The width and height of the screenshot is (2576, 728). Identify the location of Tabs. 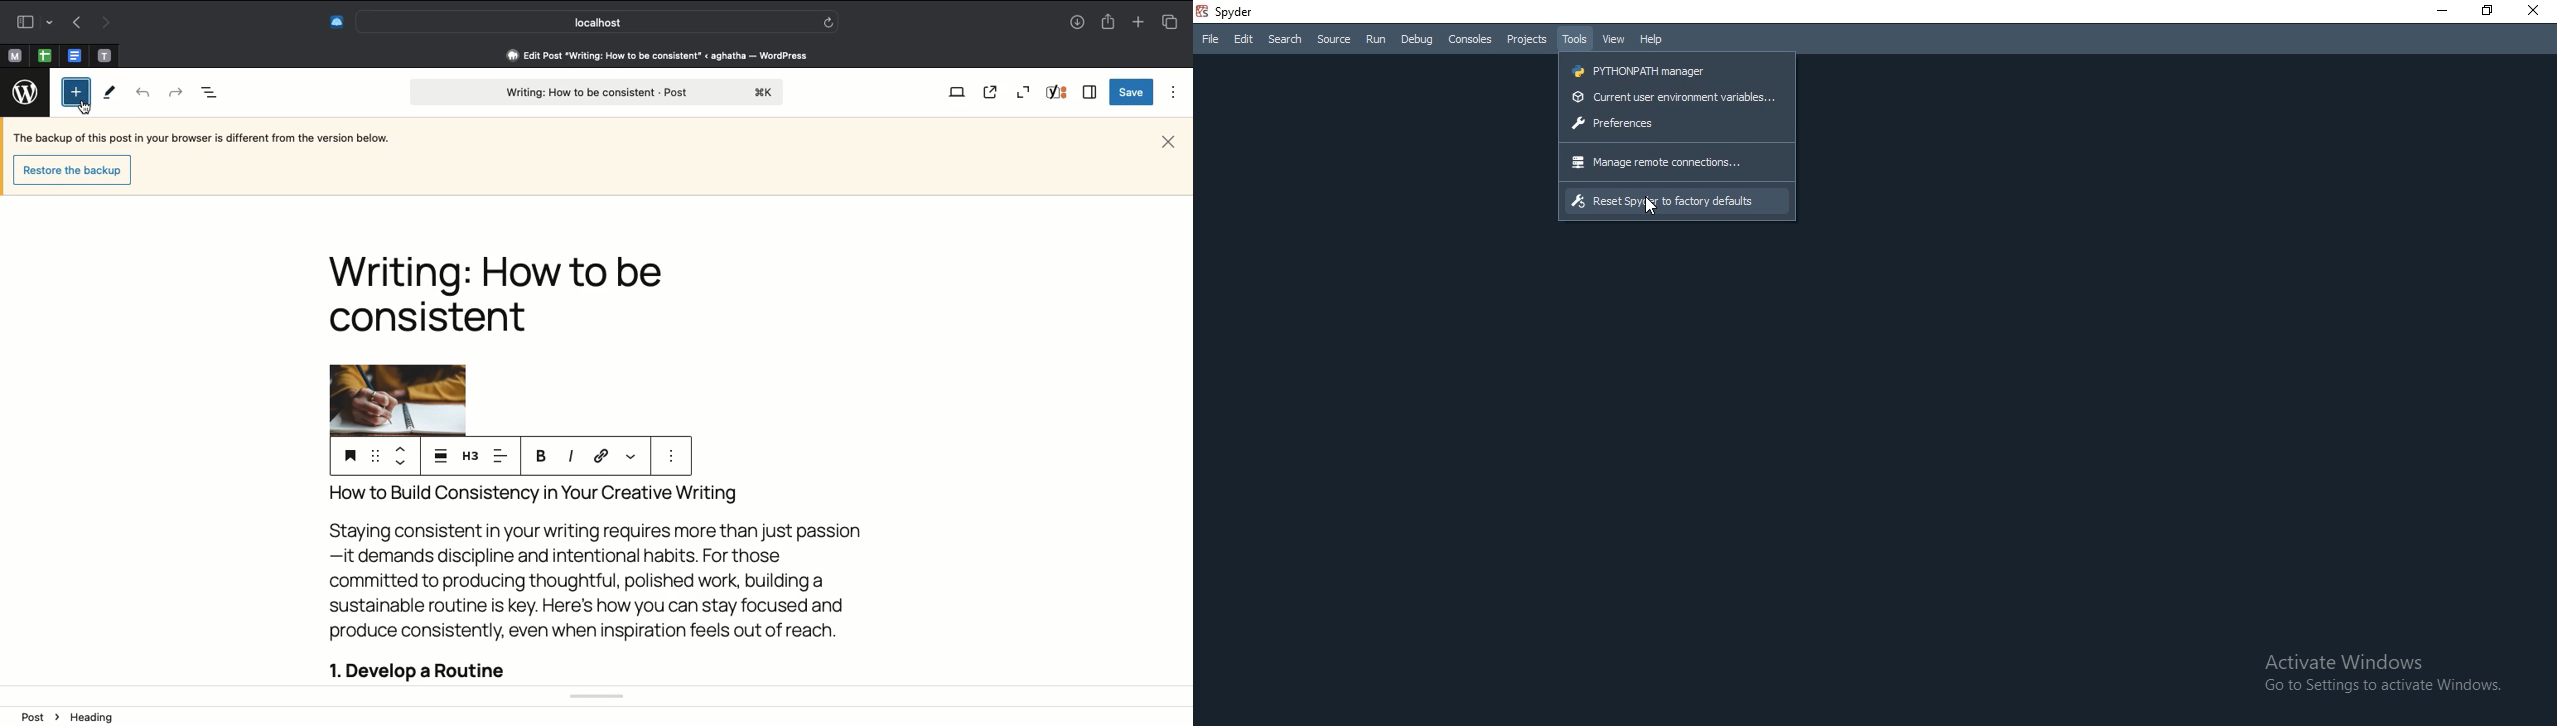
(1171, 22).